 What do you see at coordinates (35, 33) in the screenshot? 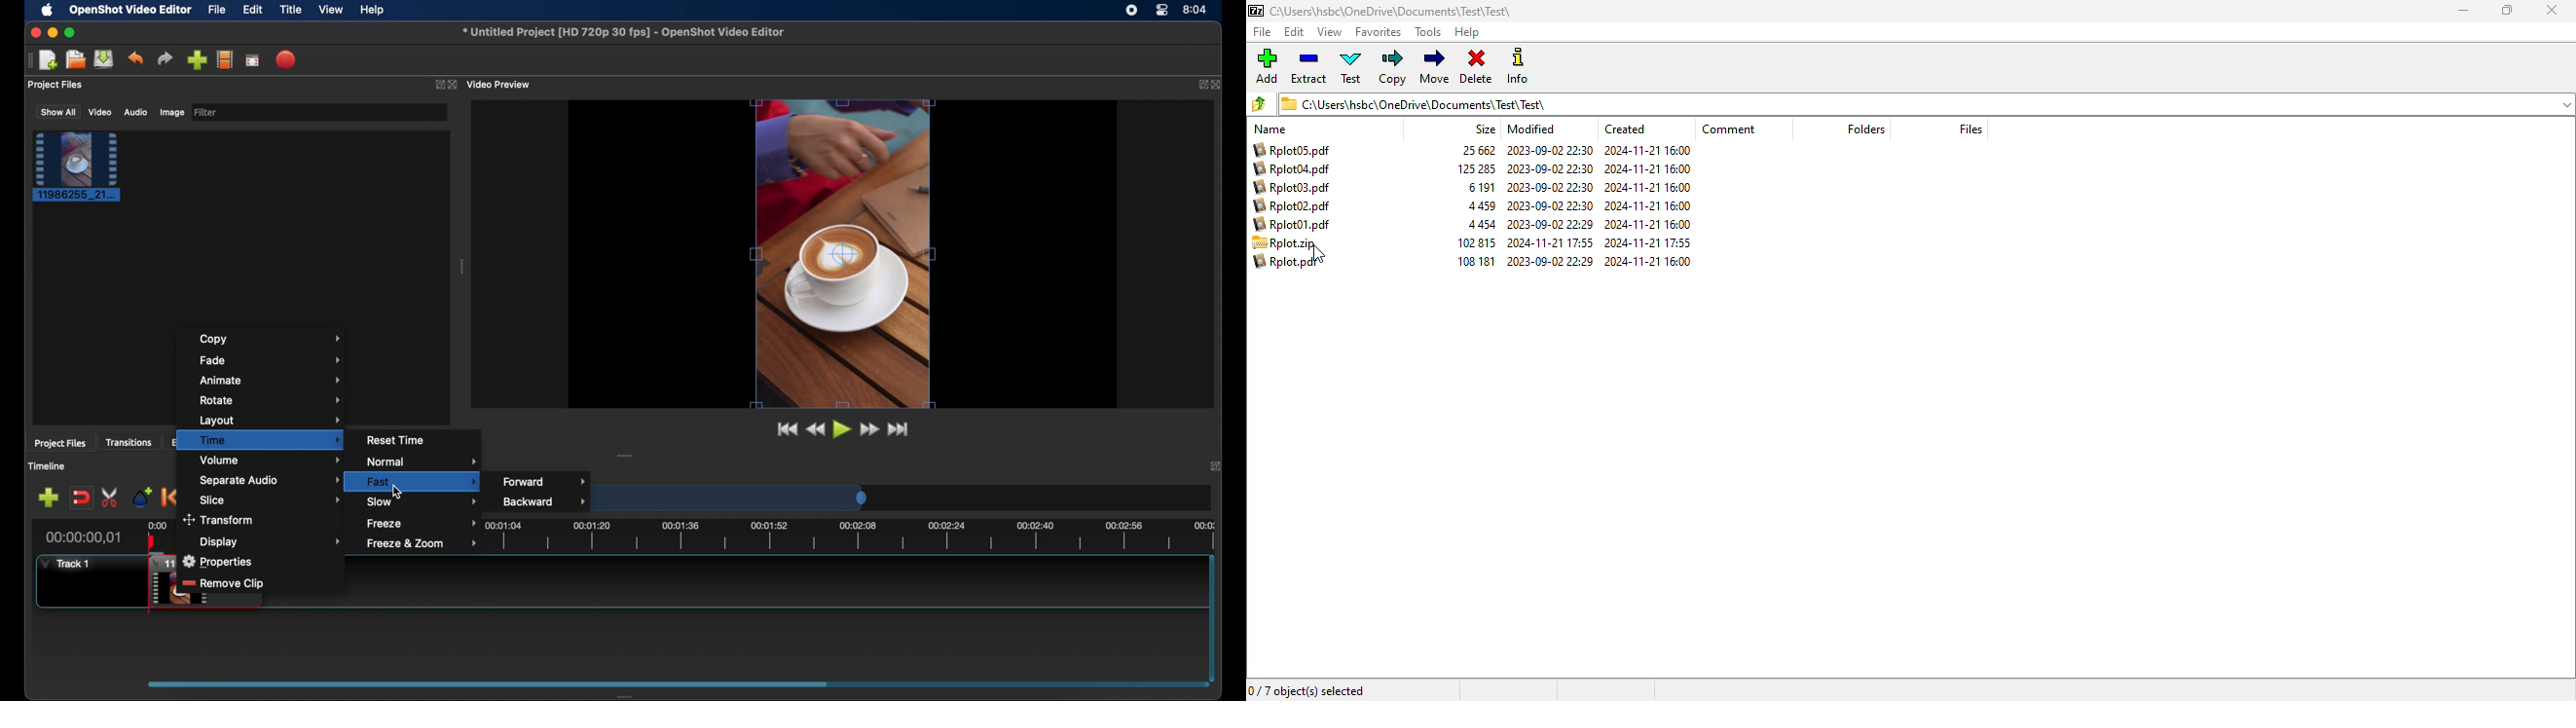
I see `close` at bounding box center [35, 33].